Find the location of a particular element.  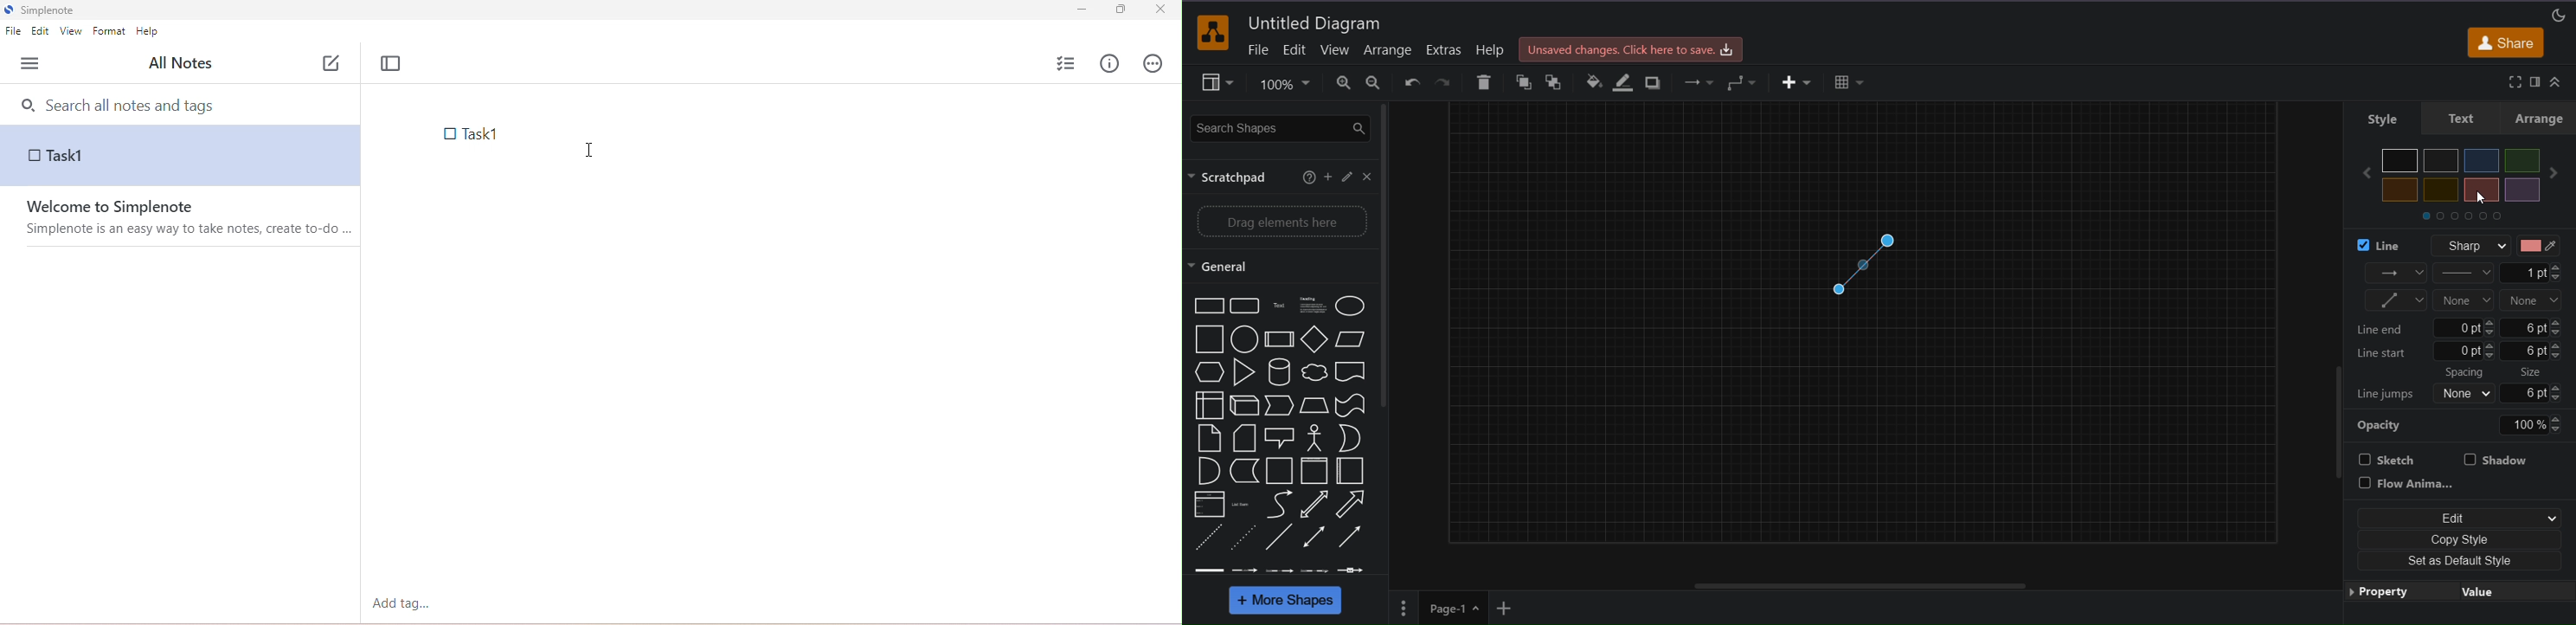

 is located at coordinates (2464, 425).